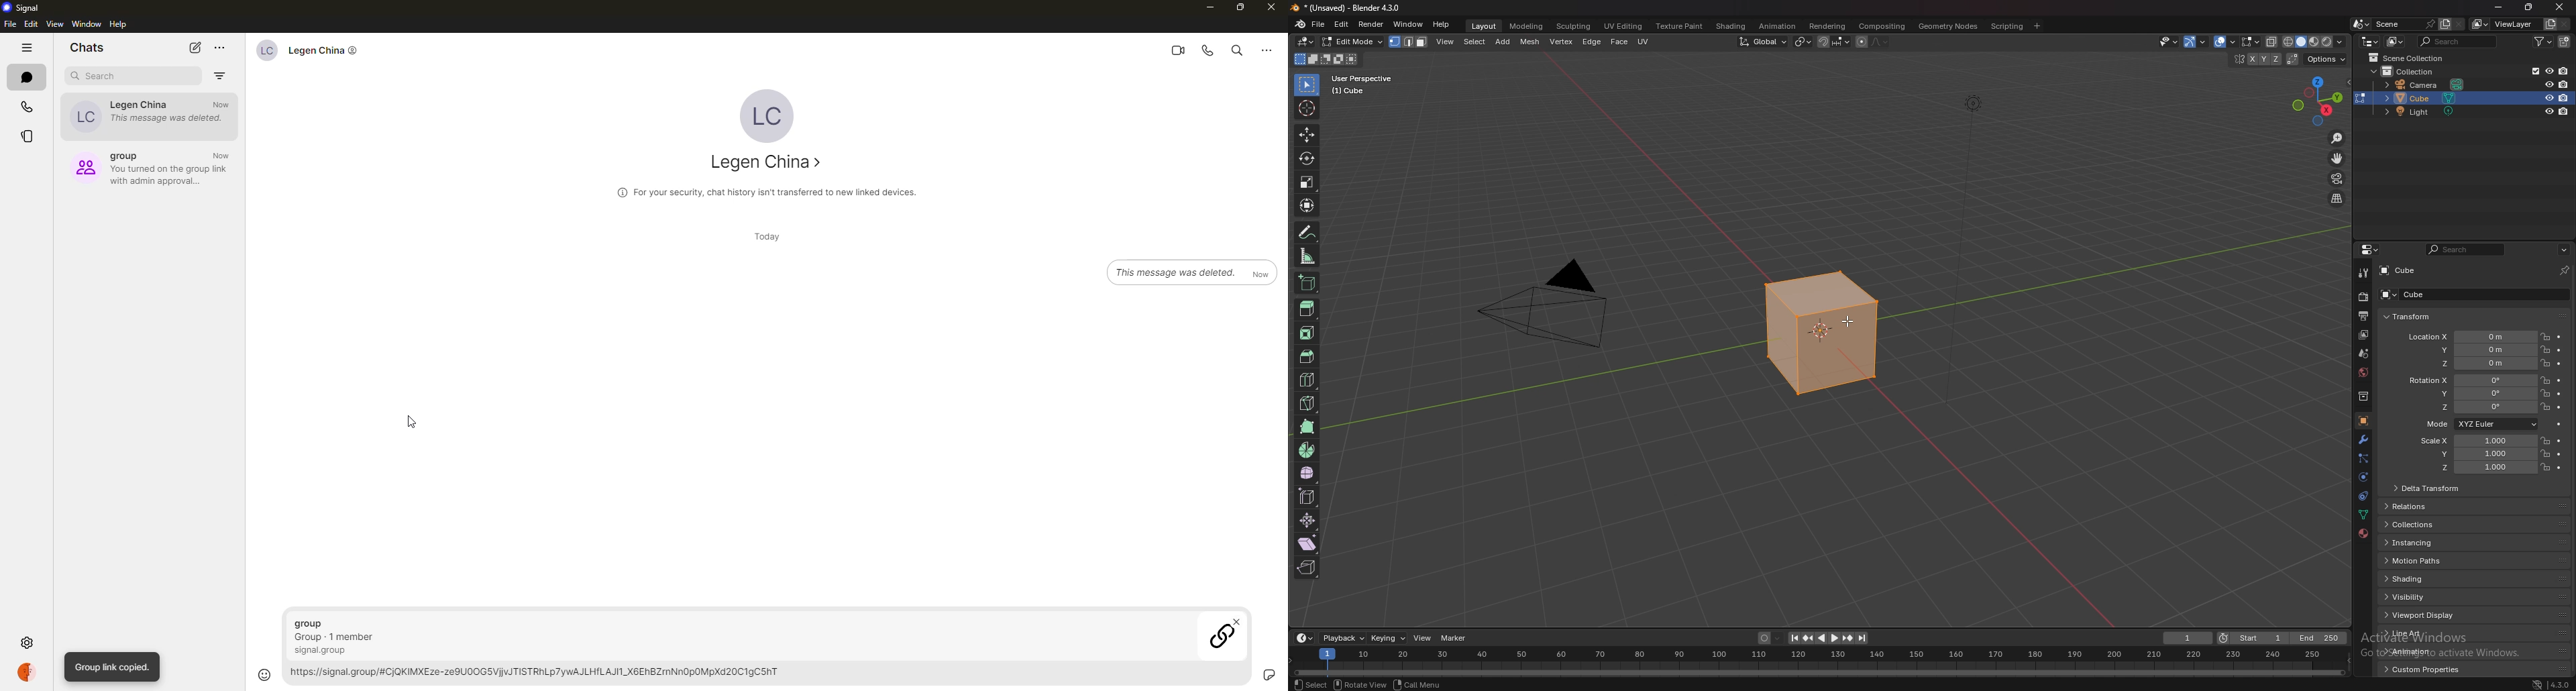 This screenshot has height=700, width=2576. What do you see at coordinates (220, 72) in the screenshot?
I see `filter` at bounding box center [220, 72].